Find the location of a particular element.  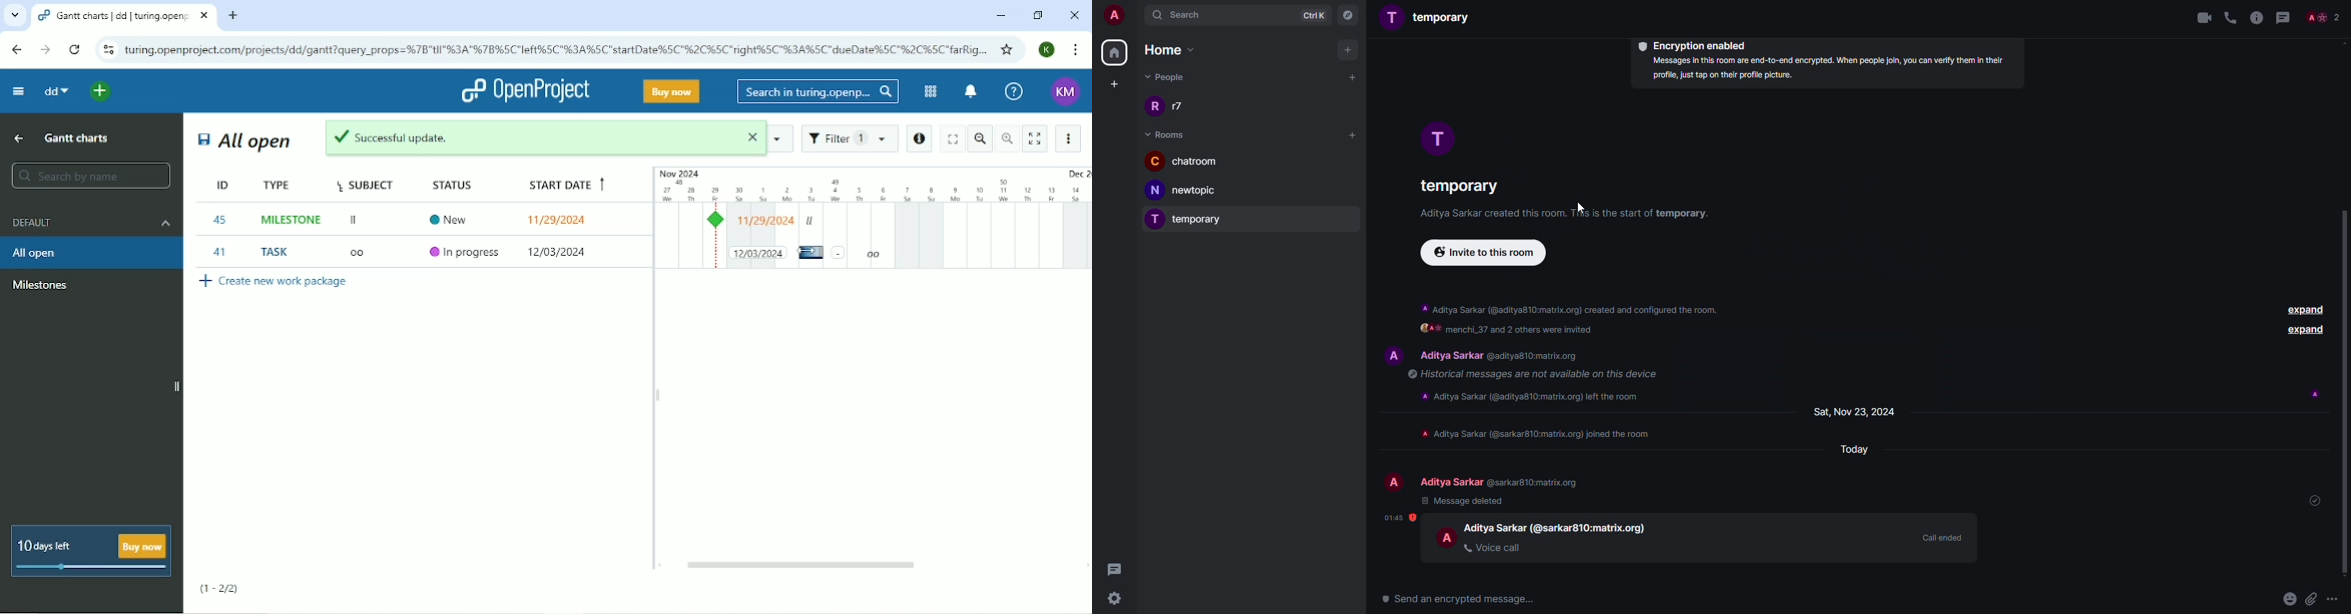

settings is located at coordinates (1116, 600).